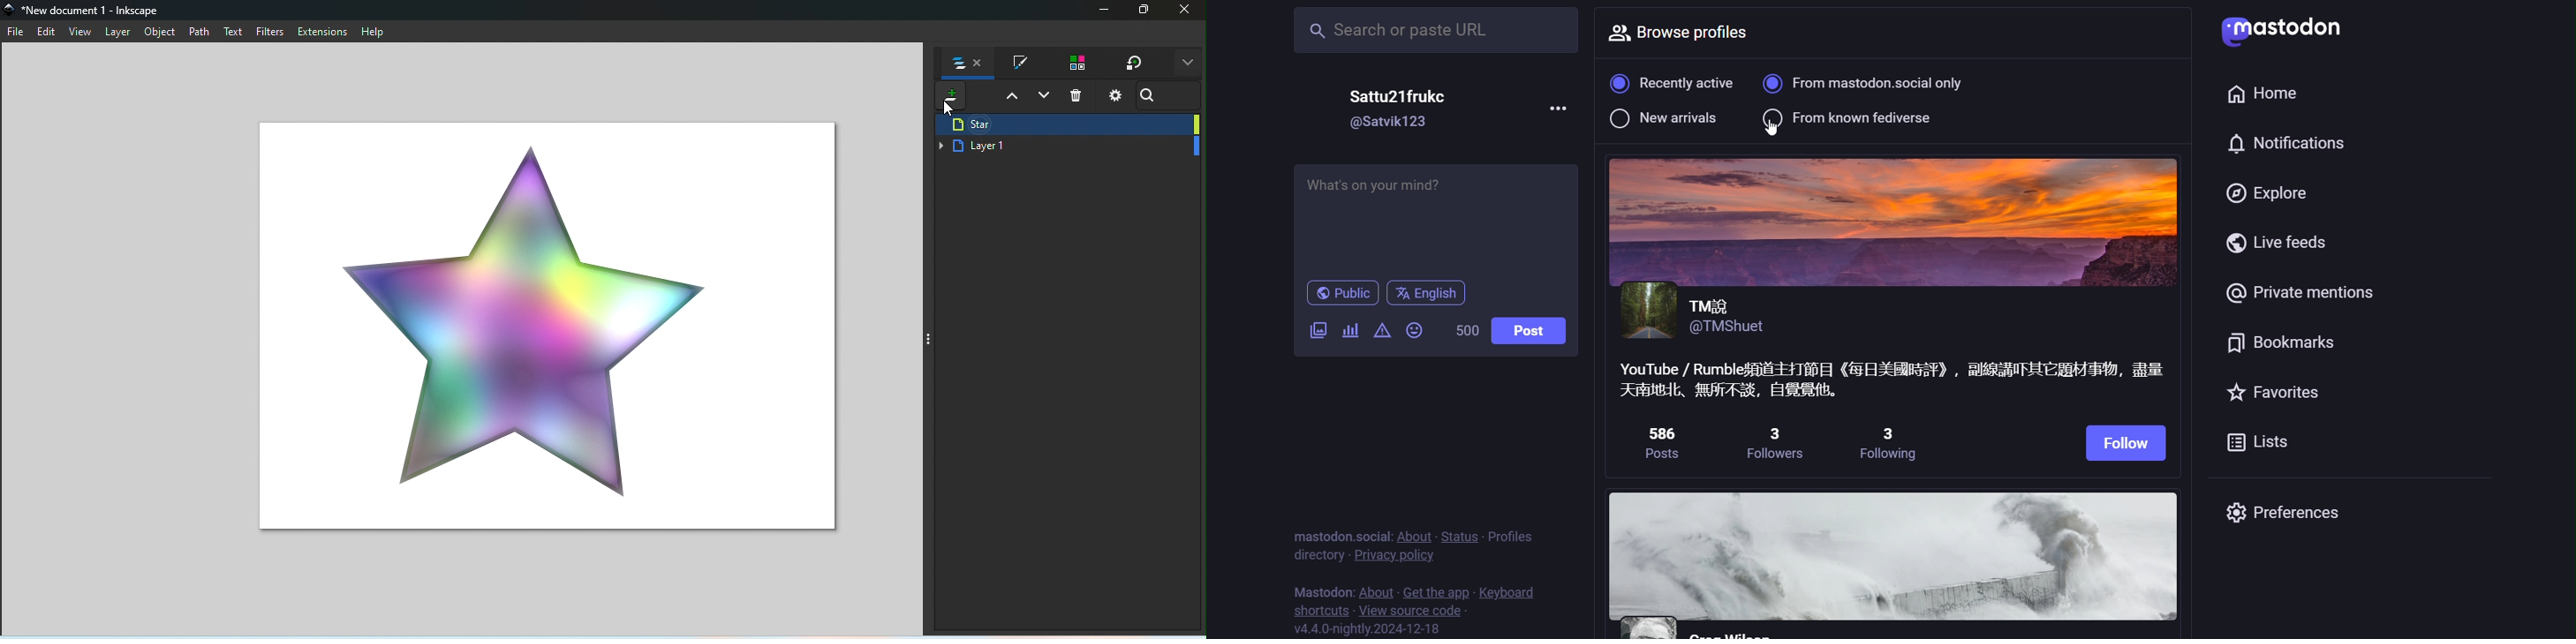 The height and width of the screenshot is (644, 2576). Describe the element at coordinates (46, 34) in the screenshot. I see `Edit` at that location.